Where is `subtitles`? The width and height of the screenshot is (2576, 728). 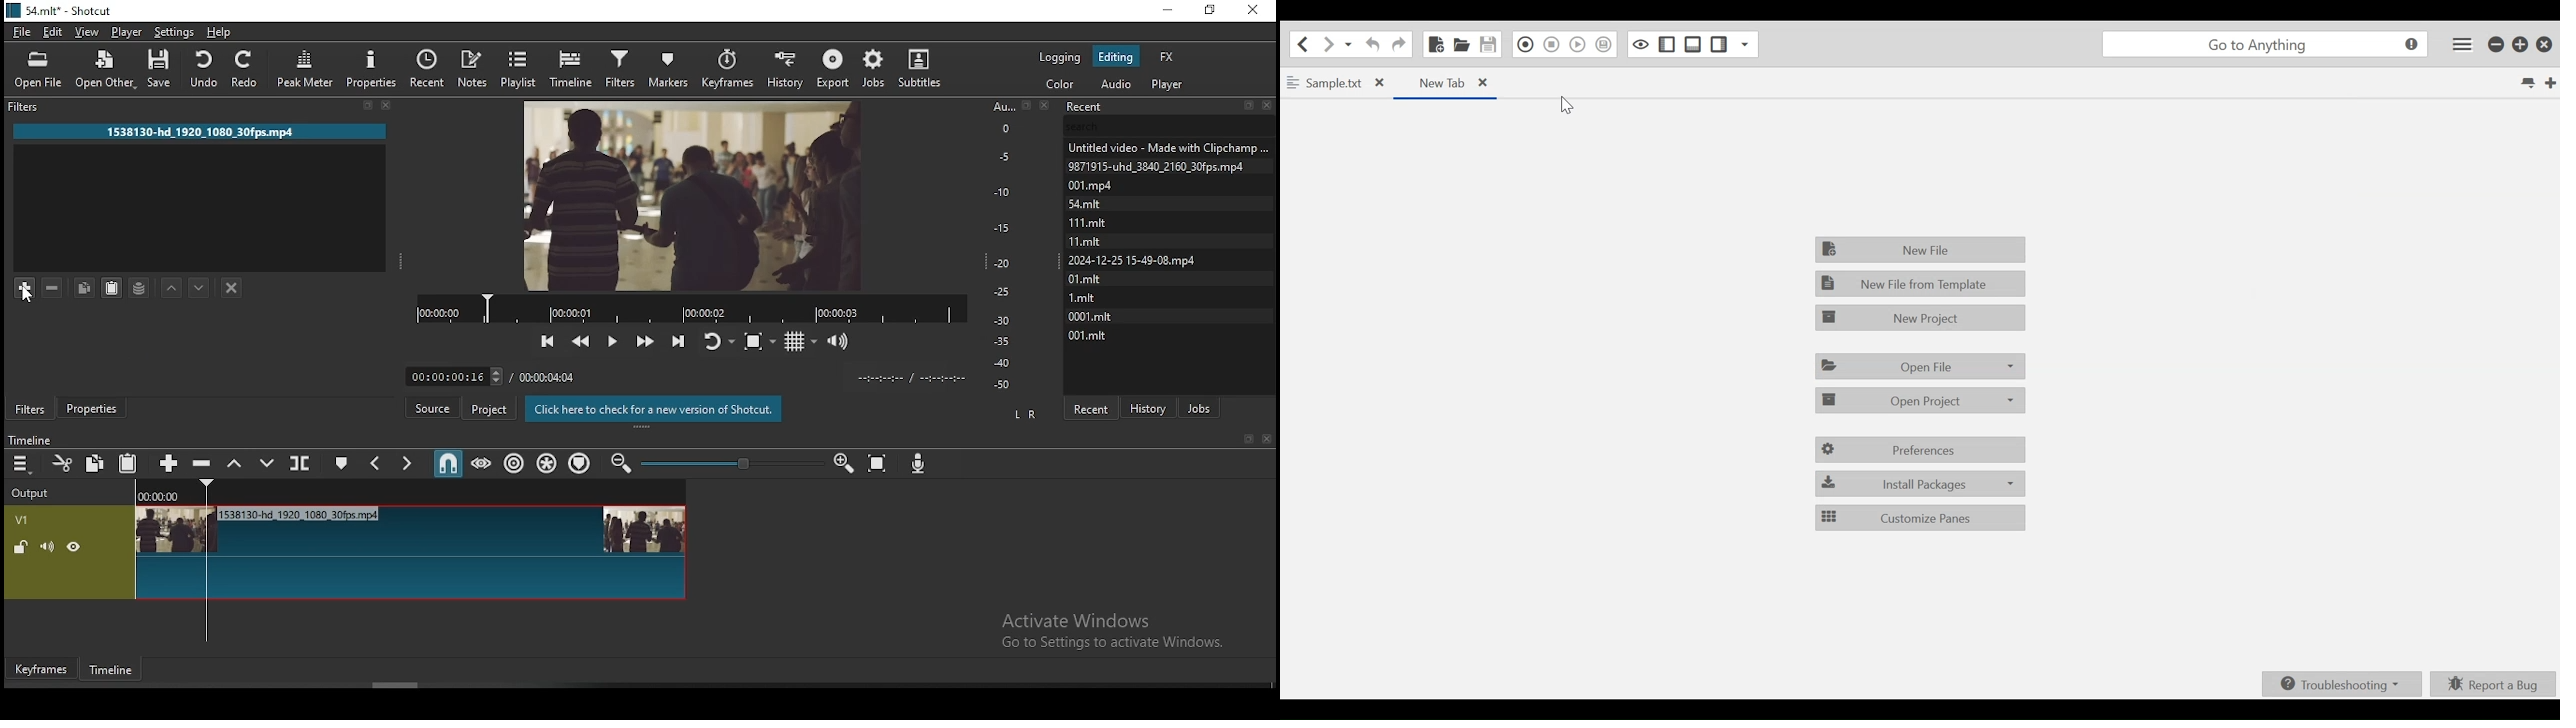 subtitles is located at coordinates (927, 69).